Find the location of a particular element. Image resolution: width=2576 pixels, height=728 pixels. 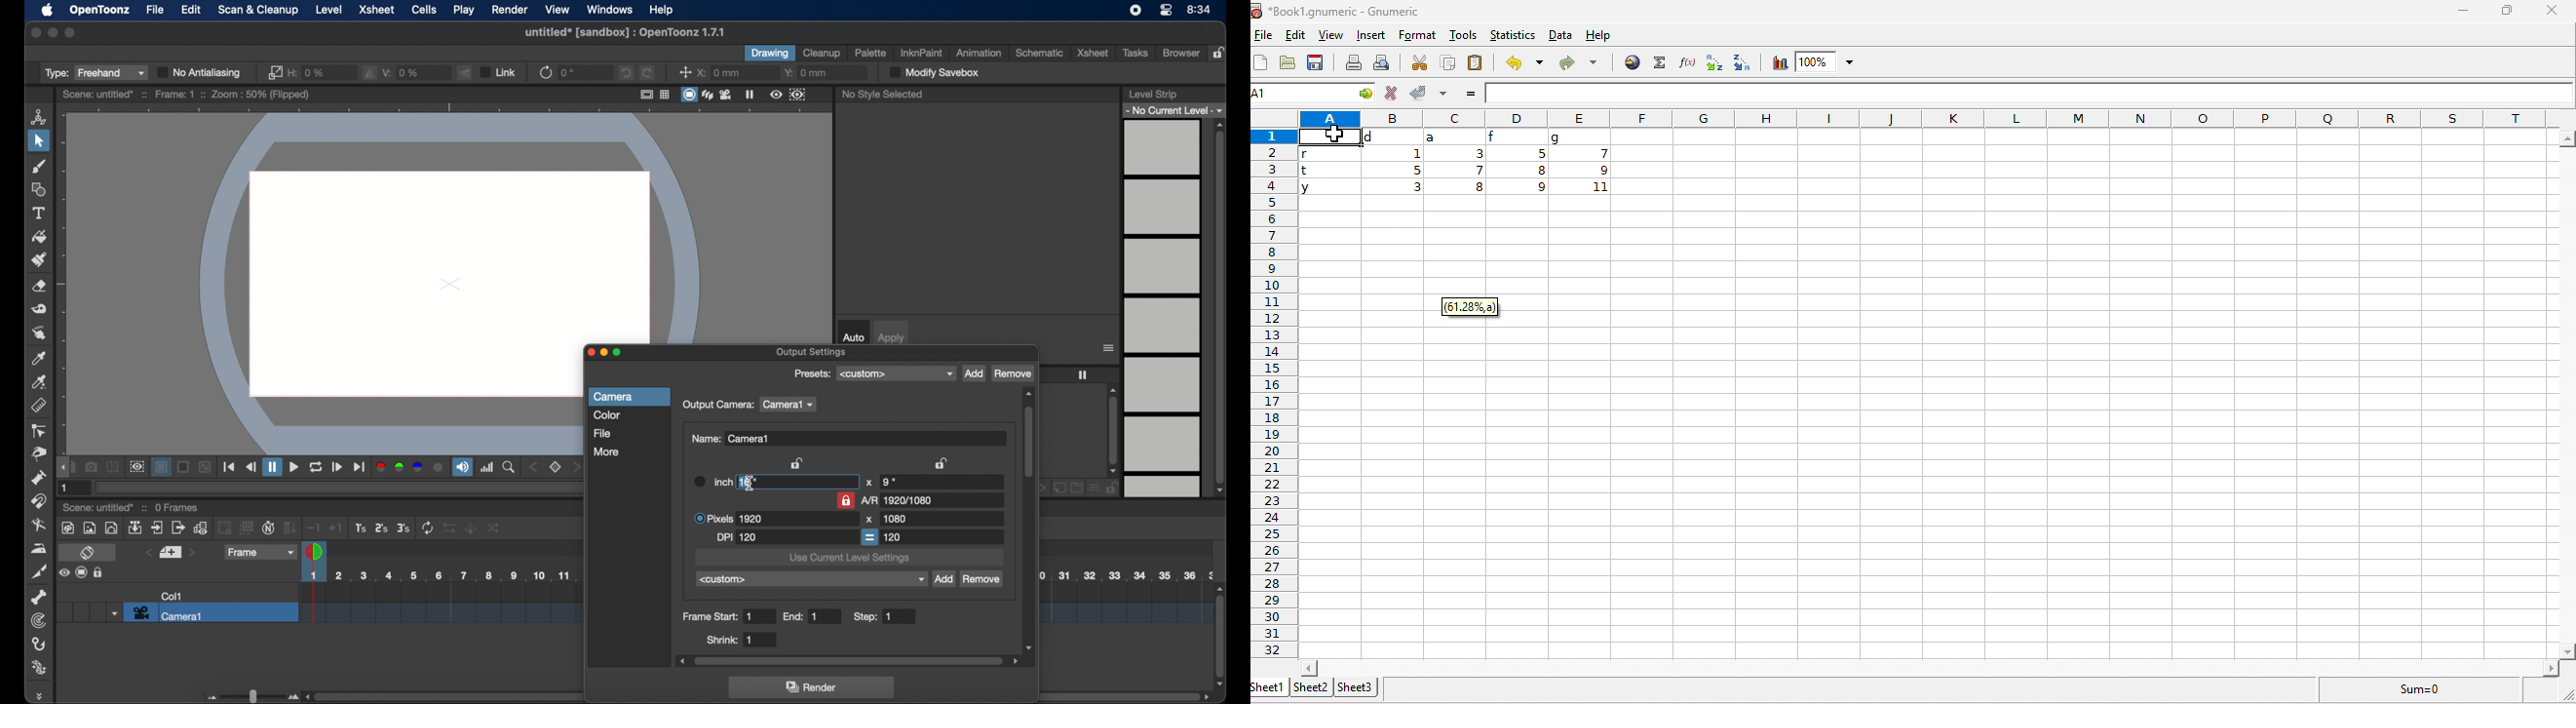

drag handle is located at coordinates (42, 696).